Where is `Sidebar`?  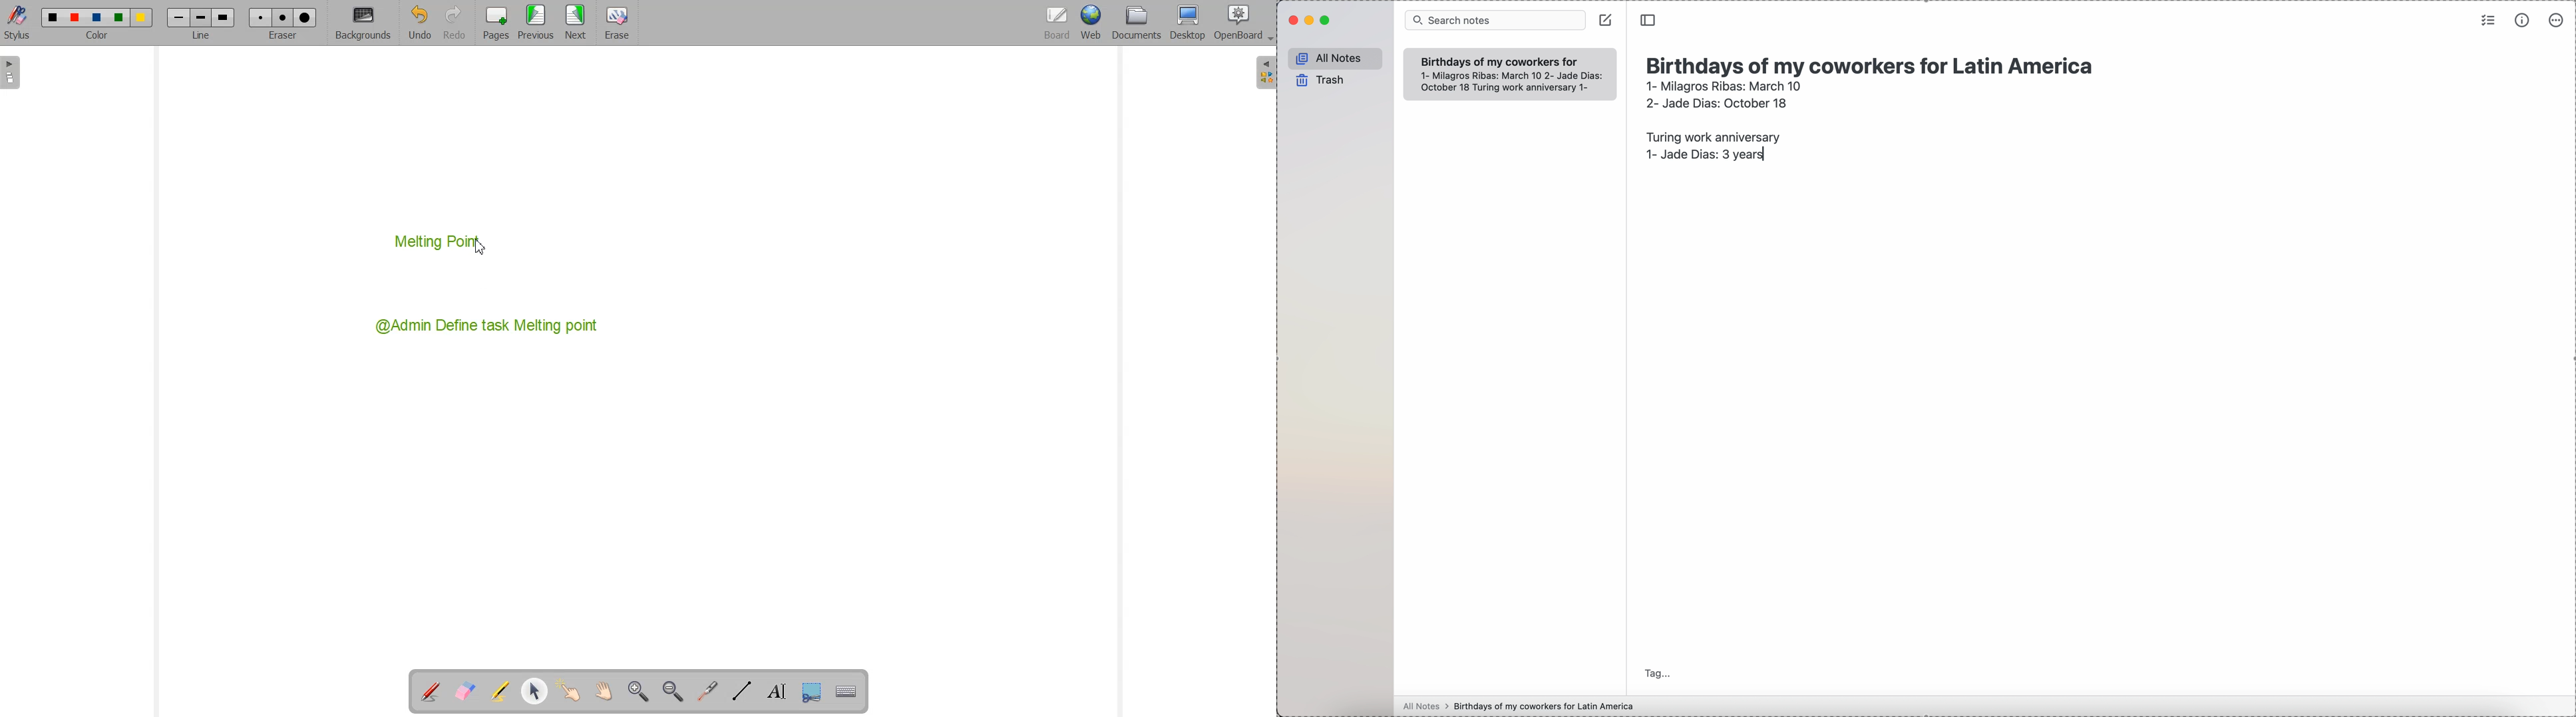
Sidebar is located at coordinates (1264, 73).